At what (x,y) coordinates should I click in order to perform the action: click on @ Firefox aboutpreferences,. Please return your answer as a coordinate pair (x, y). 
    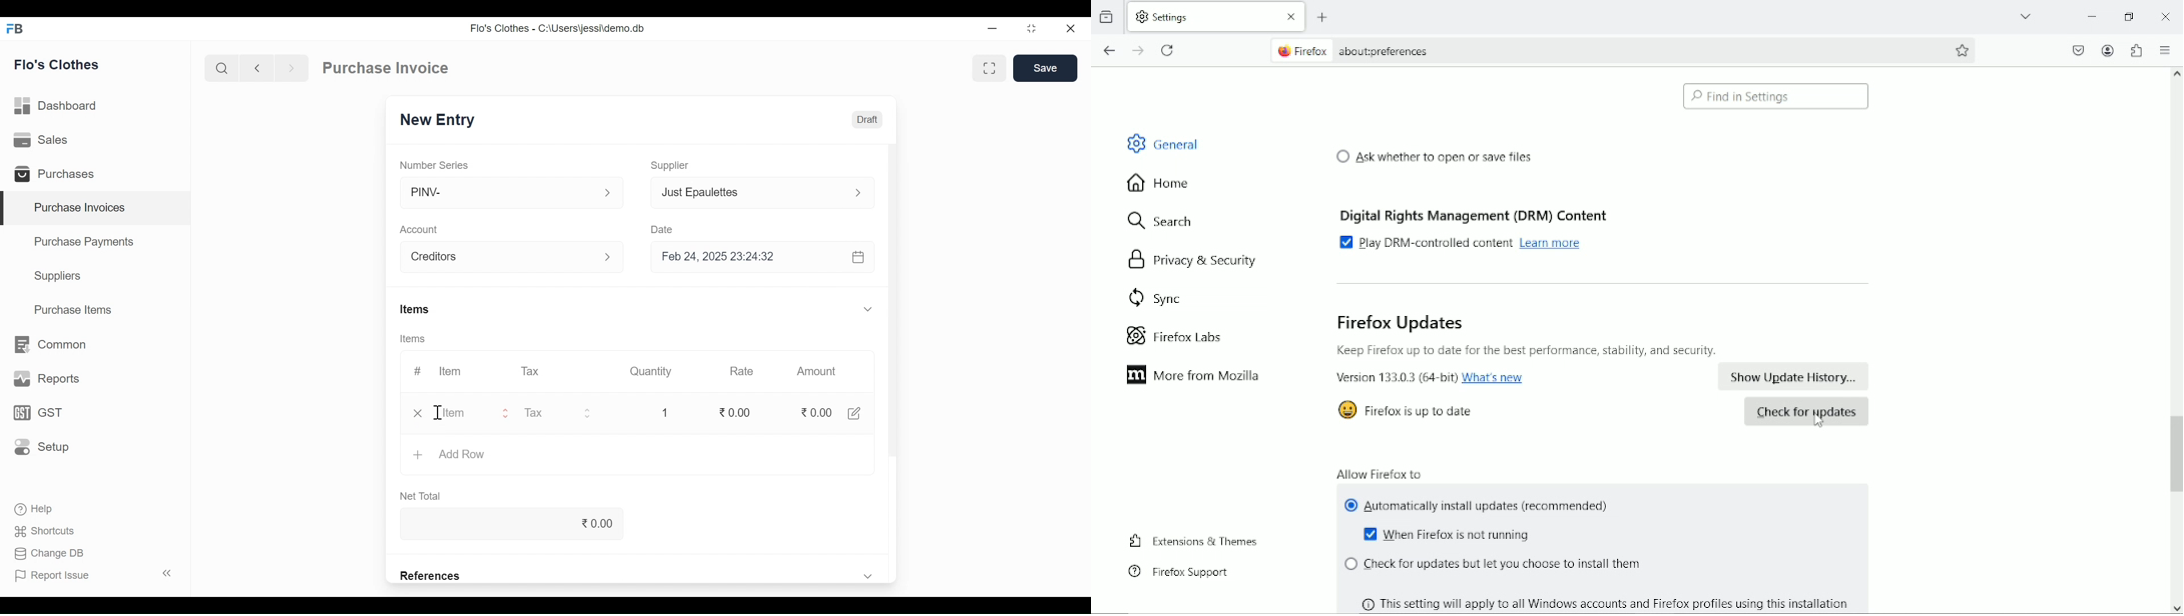
    Looking at the image, I should click on (1372, 52).